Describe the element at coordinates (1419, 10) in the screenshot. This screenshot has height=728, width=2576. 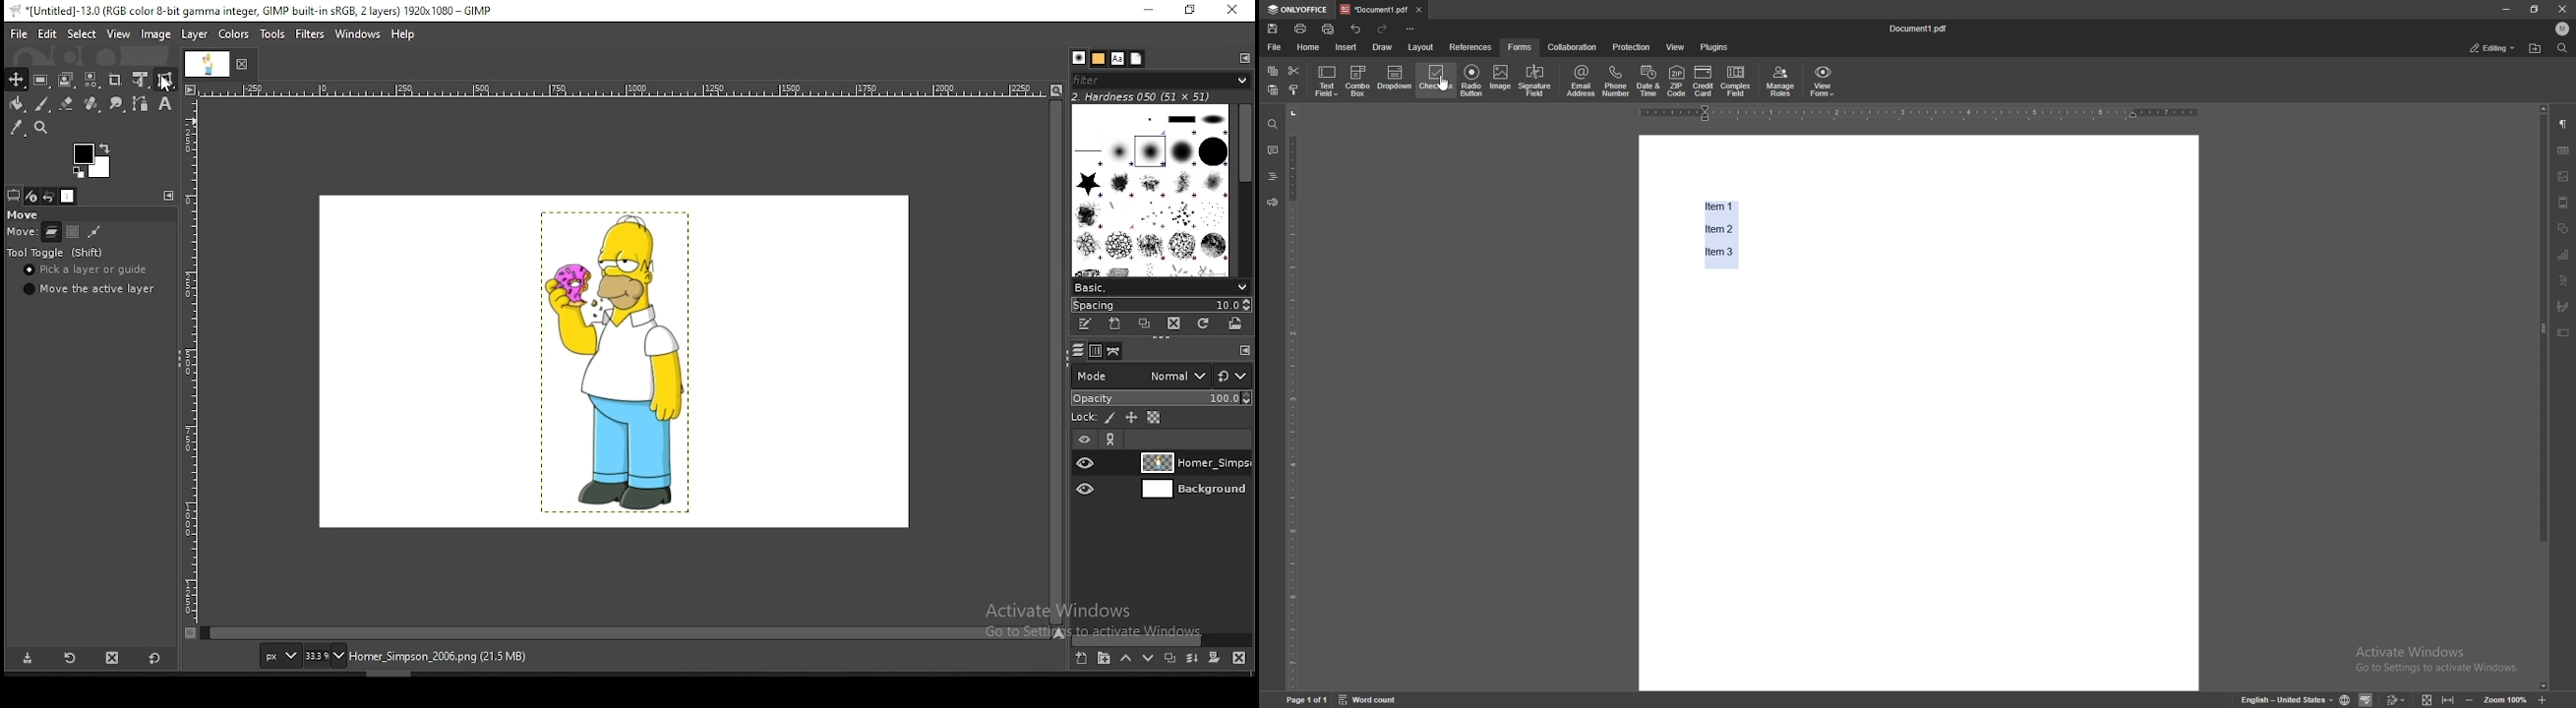
I see `close tab` at that location.